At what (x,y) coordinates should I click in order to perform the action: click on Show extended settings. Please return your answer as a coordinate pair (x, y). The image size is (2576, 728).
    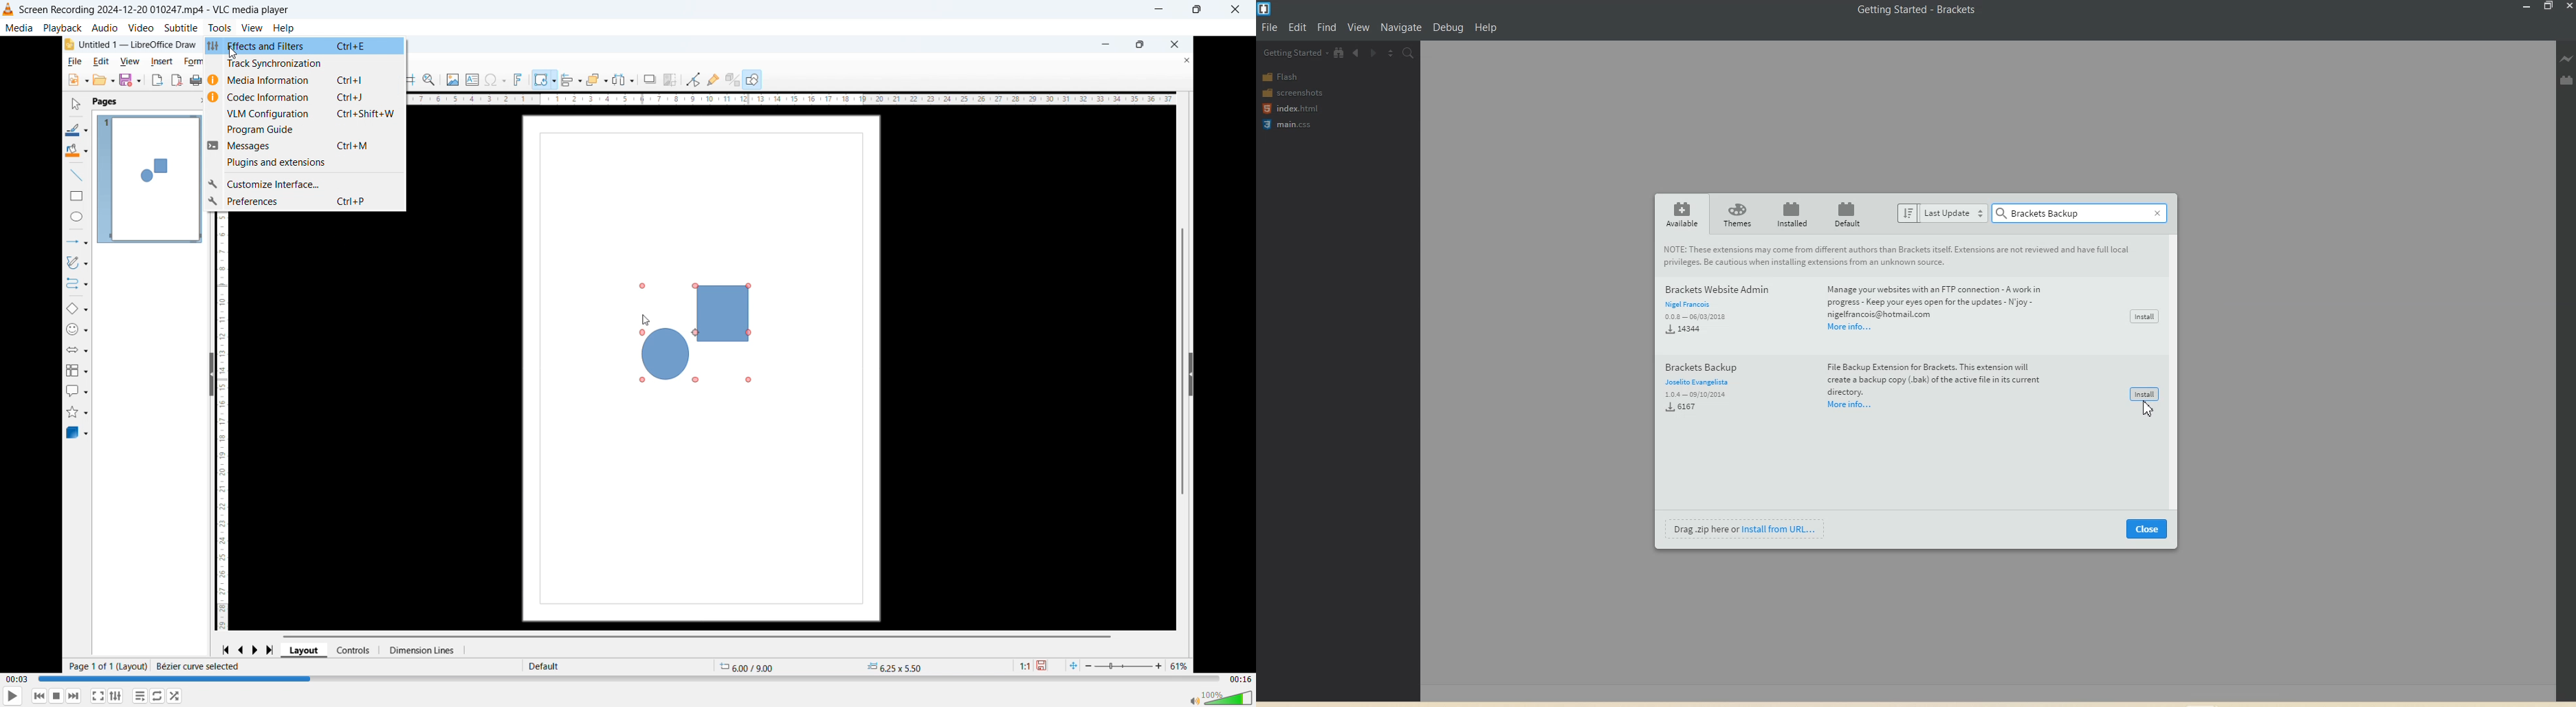
    Looking at the image, I should click on (115, 697).